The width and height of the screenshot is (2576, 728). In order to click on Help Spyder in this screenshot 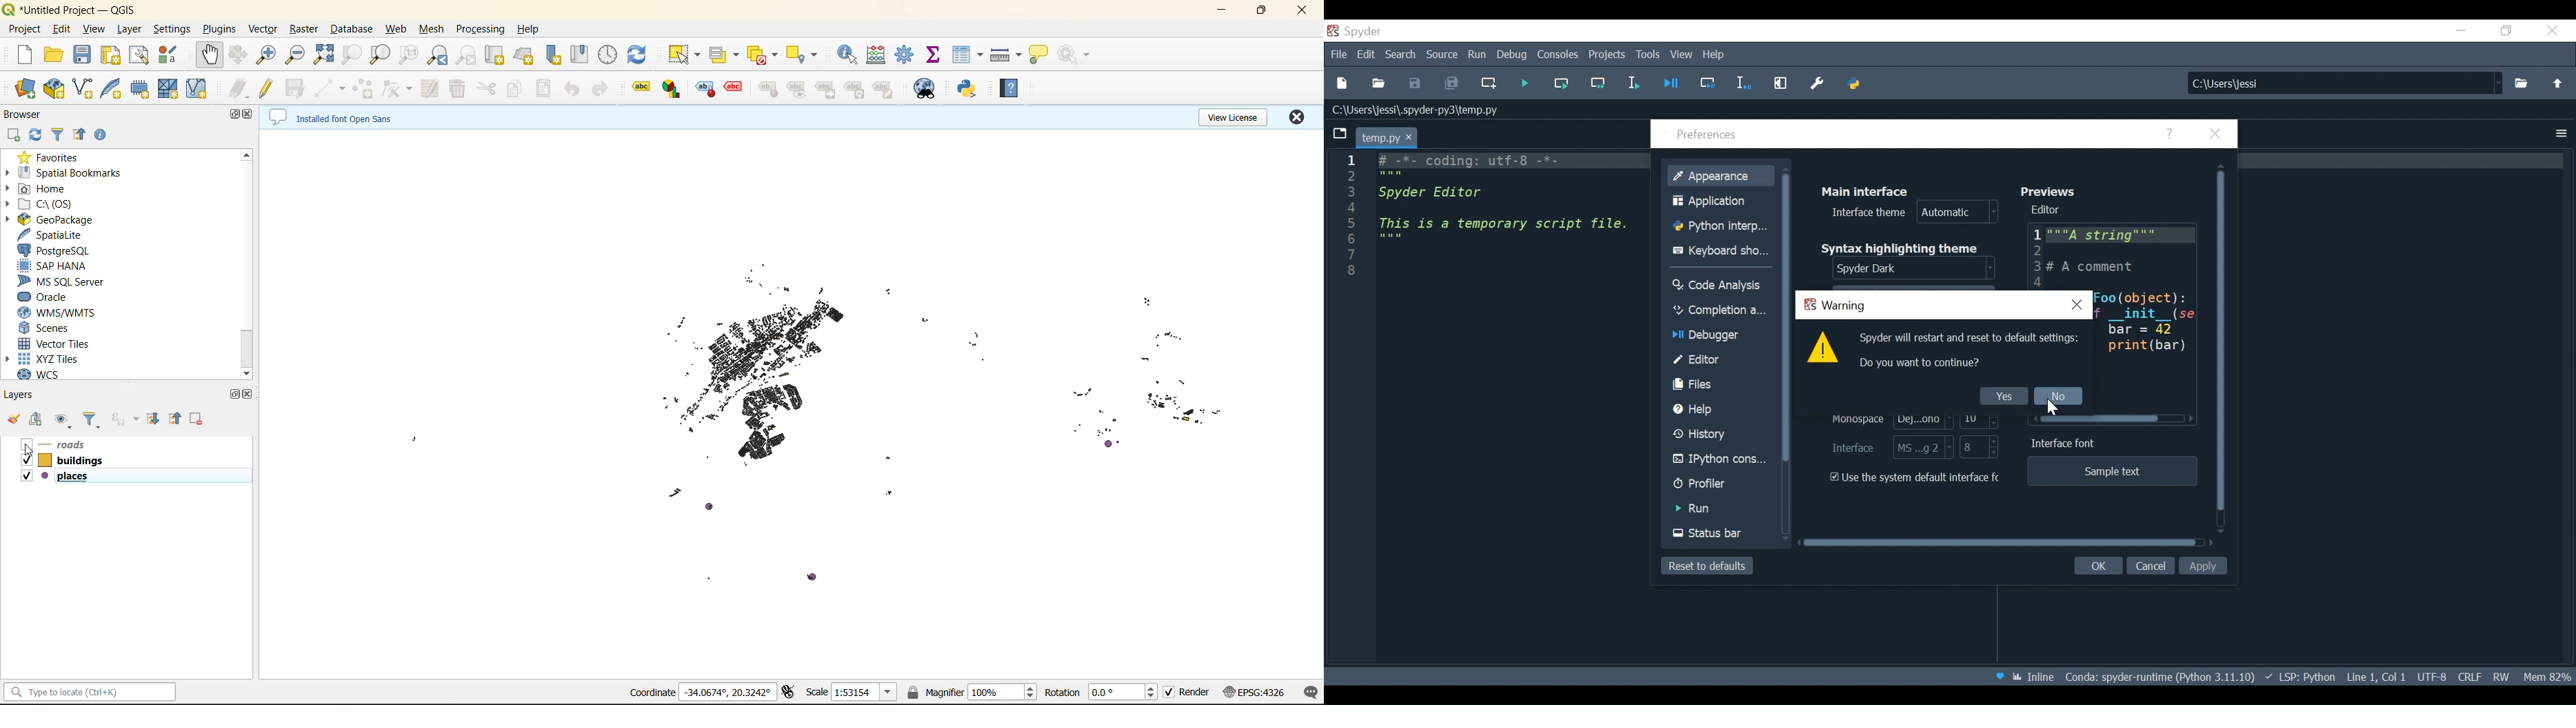, I will do `click(2000, 677)`.